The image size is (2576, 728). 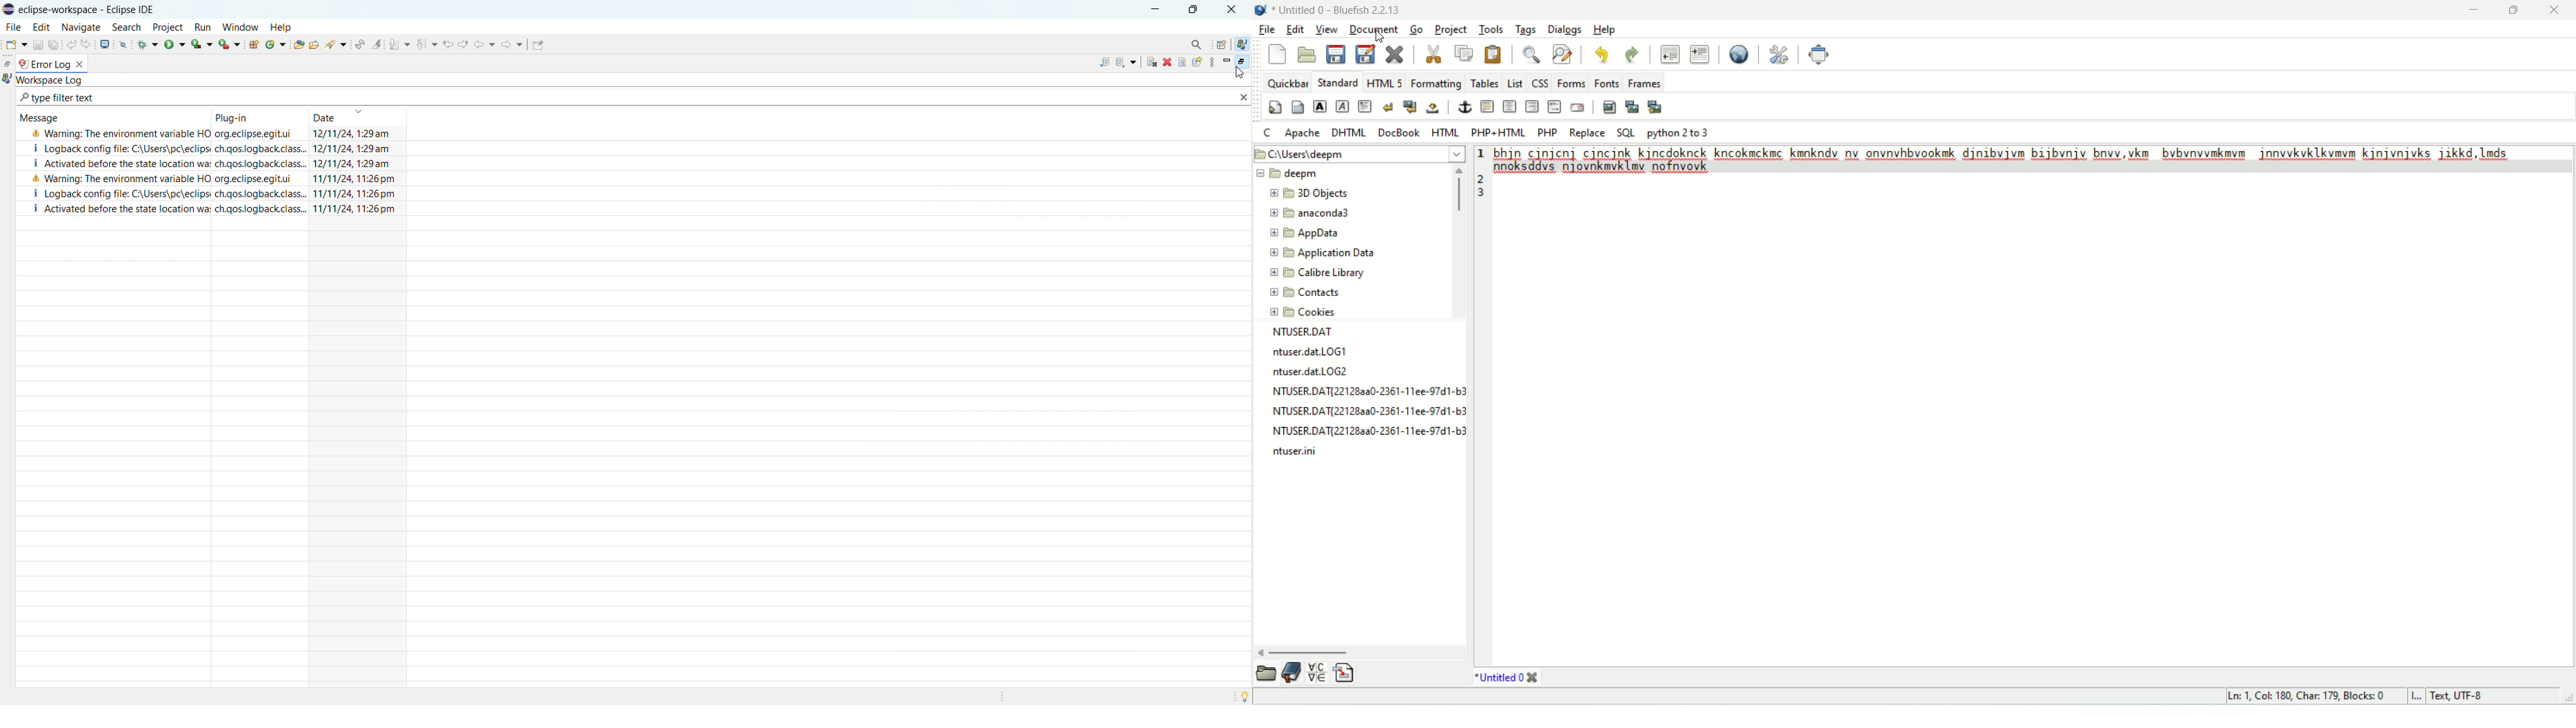 What do you see at coordinates (2461, 697) in the screenshot?
I see `text, UTF-8` at bounding box center [2461, 697].